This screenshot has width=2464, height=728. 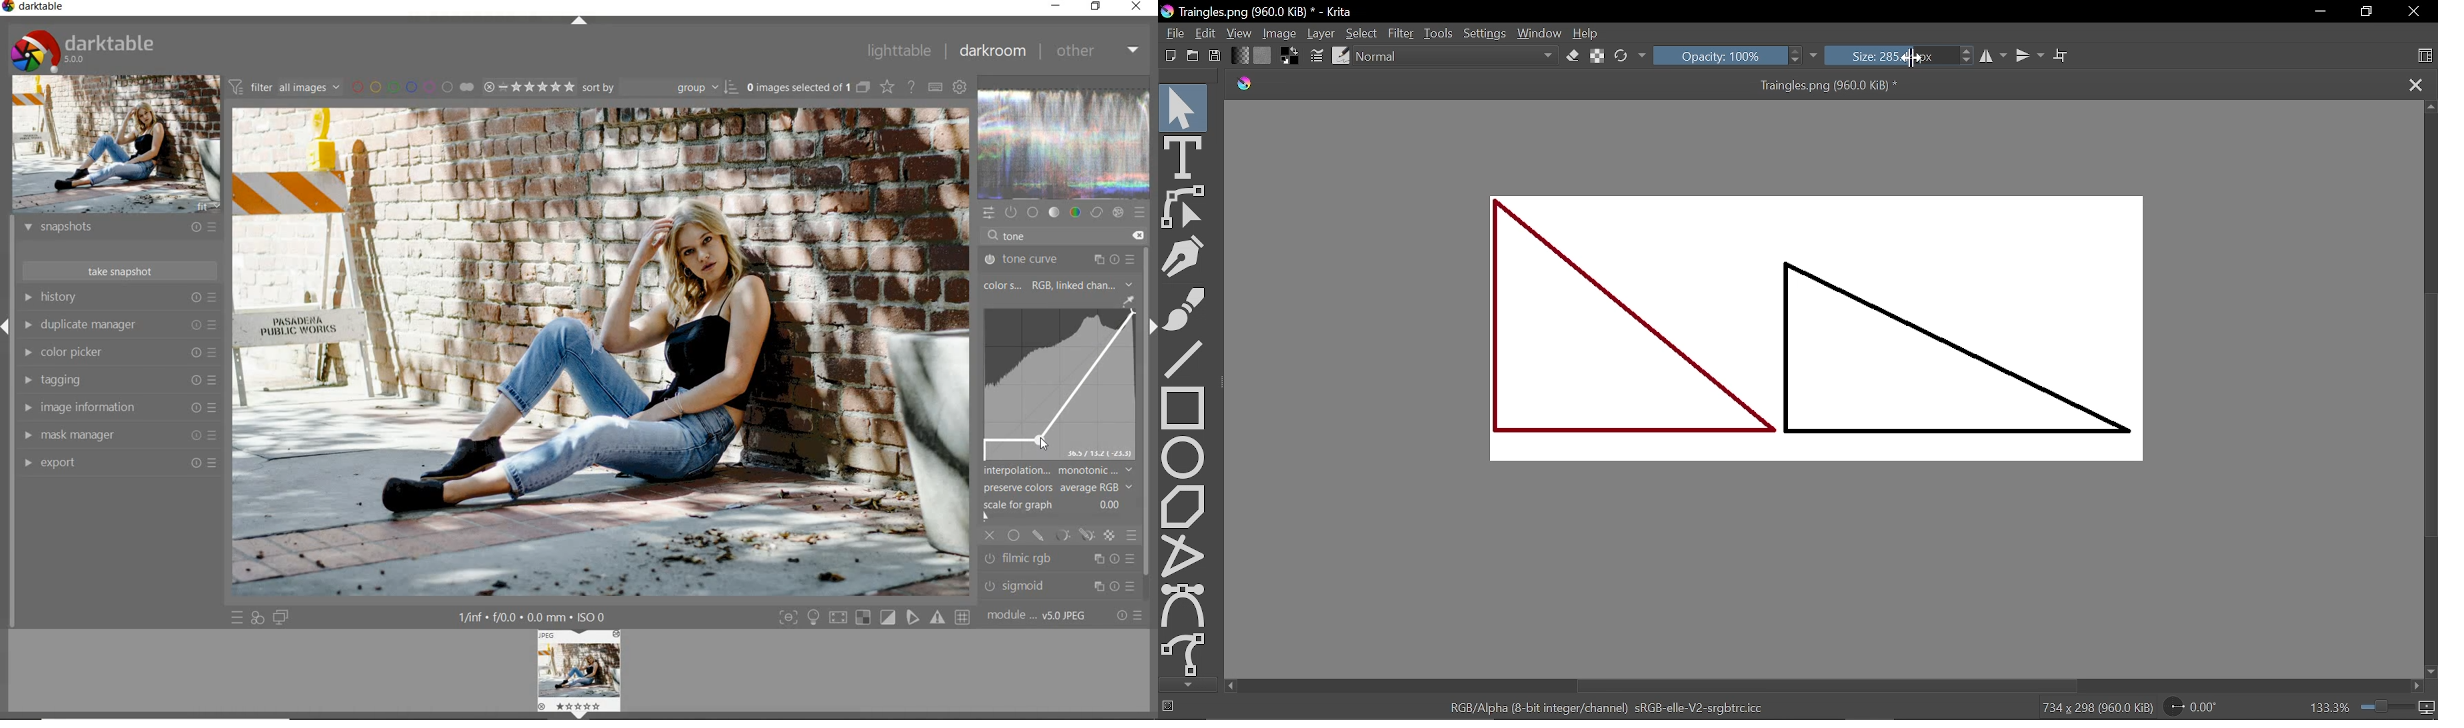 I want to click on 133.3%, so click(x=2365, y=705).